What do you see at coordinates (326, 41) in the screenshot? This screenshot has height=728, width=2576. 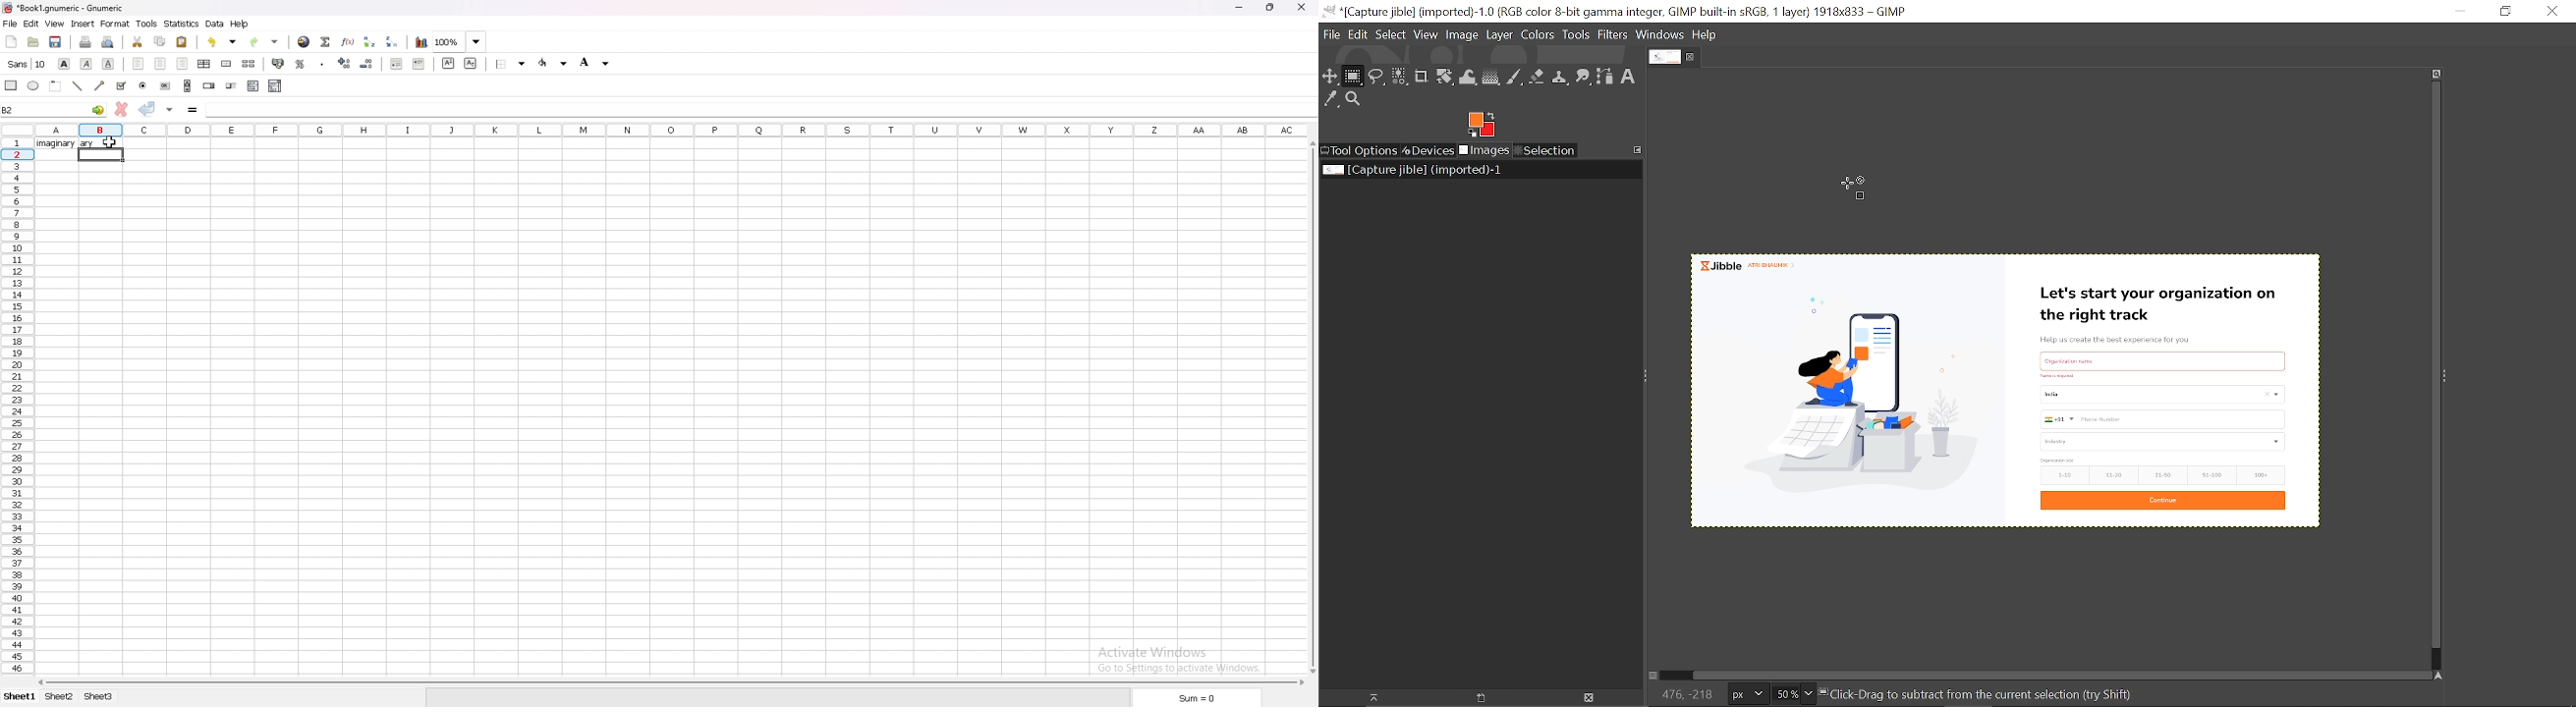 I see `summation` at bounding box center [326, 41].